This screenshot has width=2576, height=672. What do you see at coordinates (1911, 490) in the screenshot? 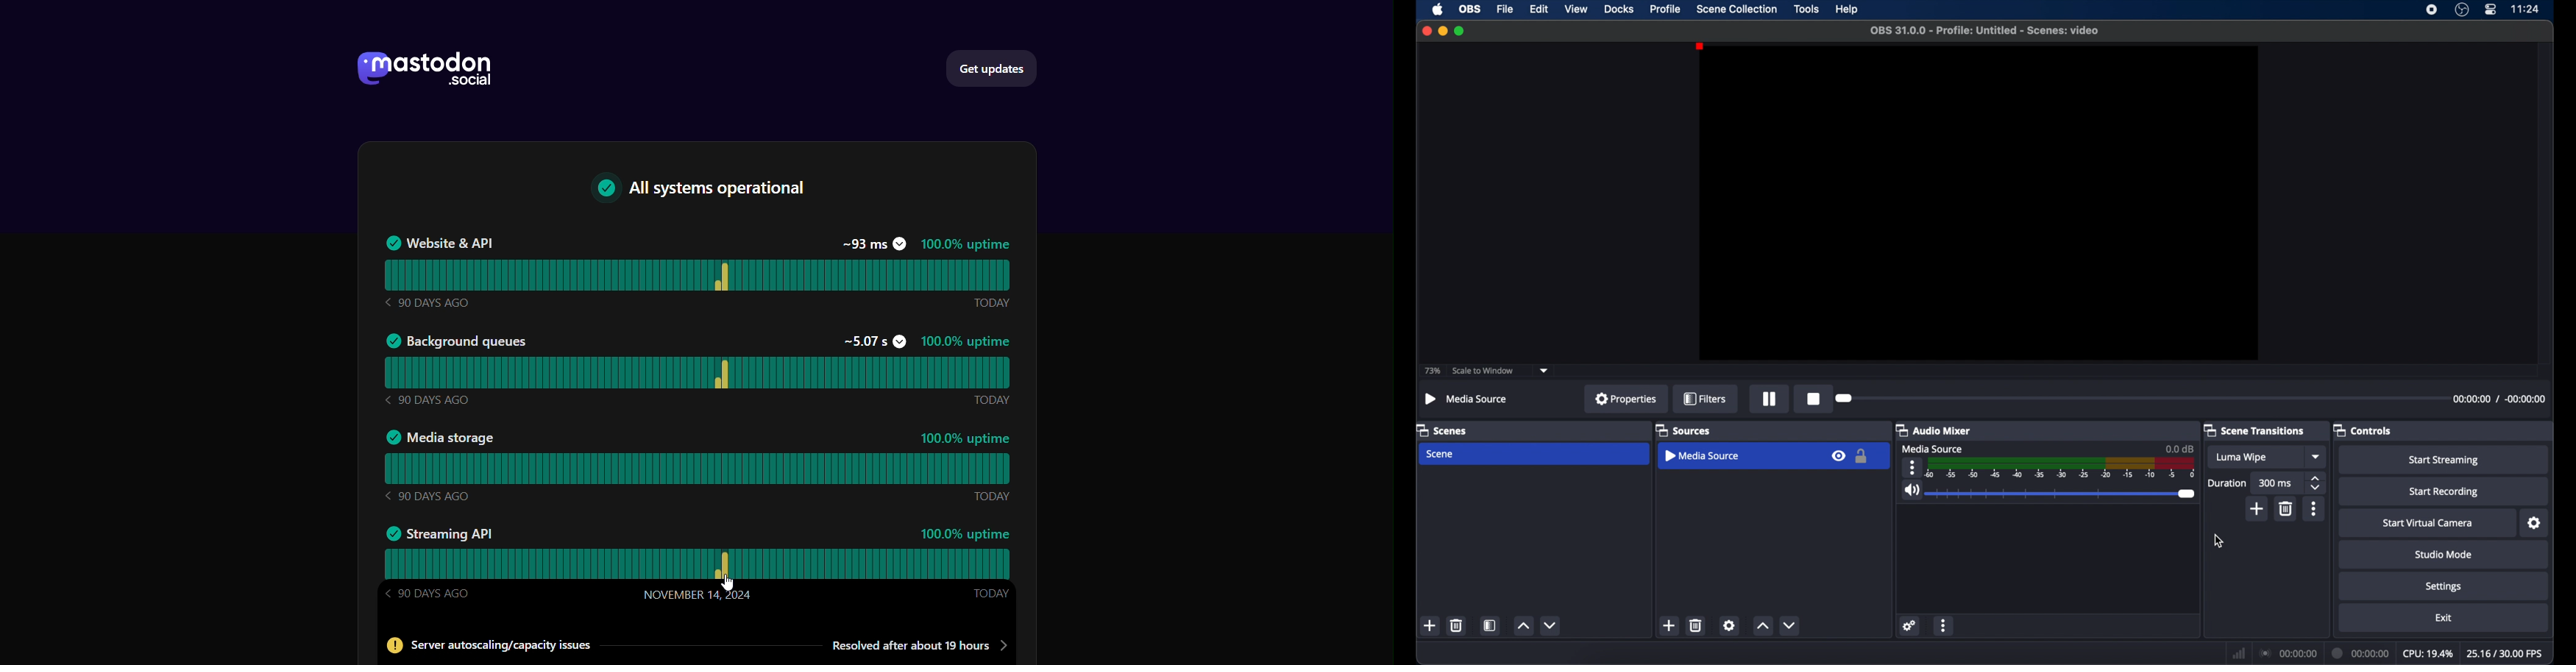
I see `volume` at bounding box center [1911, 490].